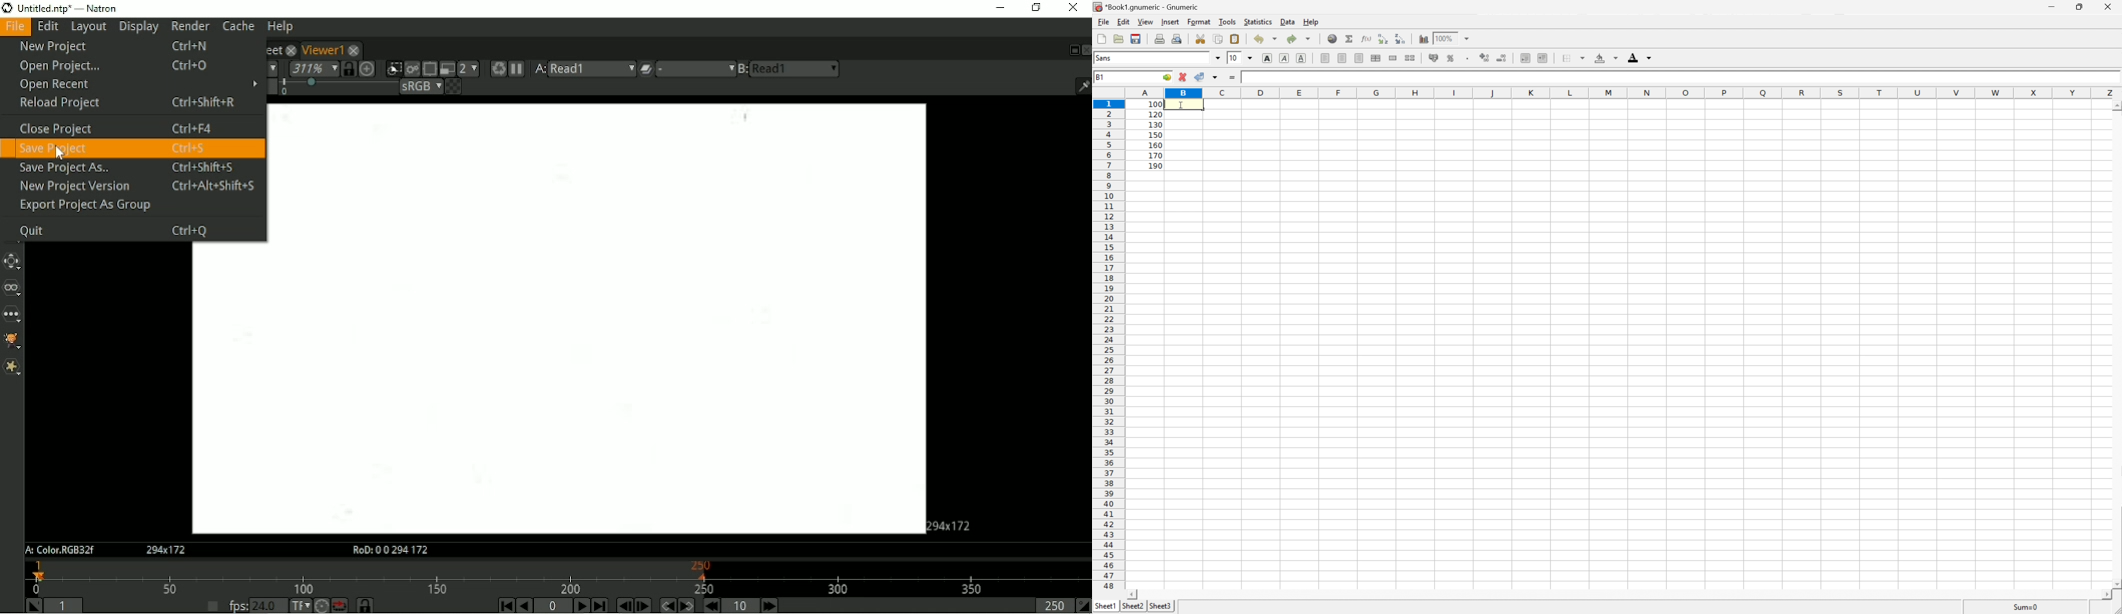  What do you see at coordinates (1258, 21) in the screenshot?
I see `Statistics` at bounding box center [1258, 21].